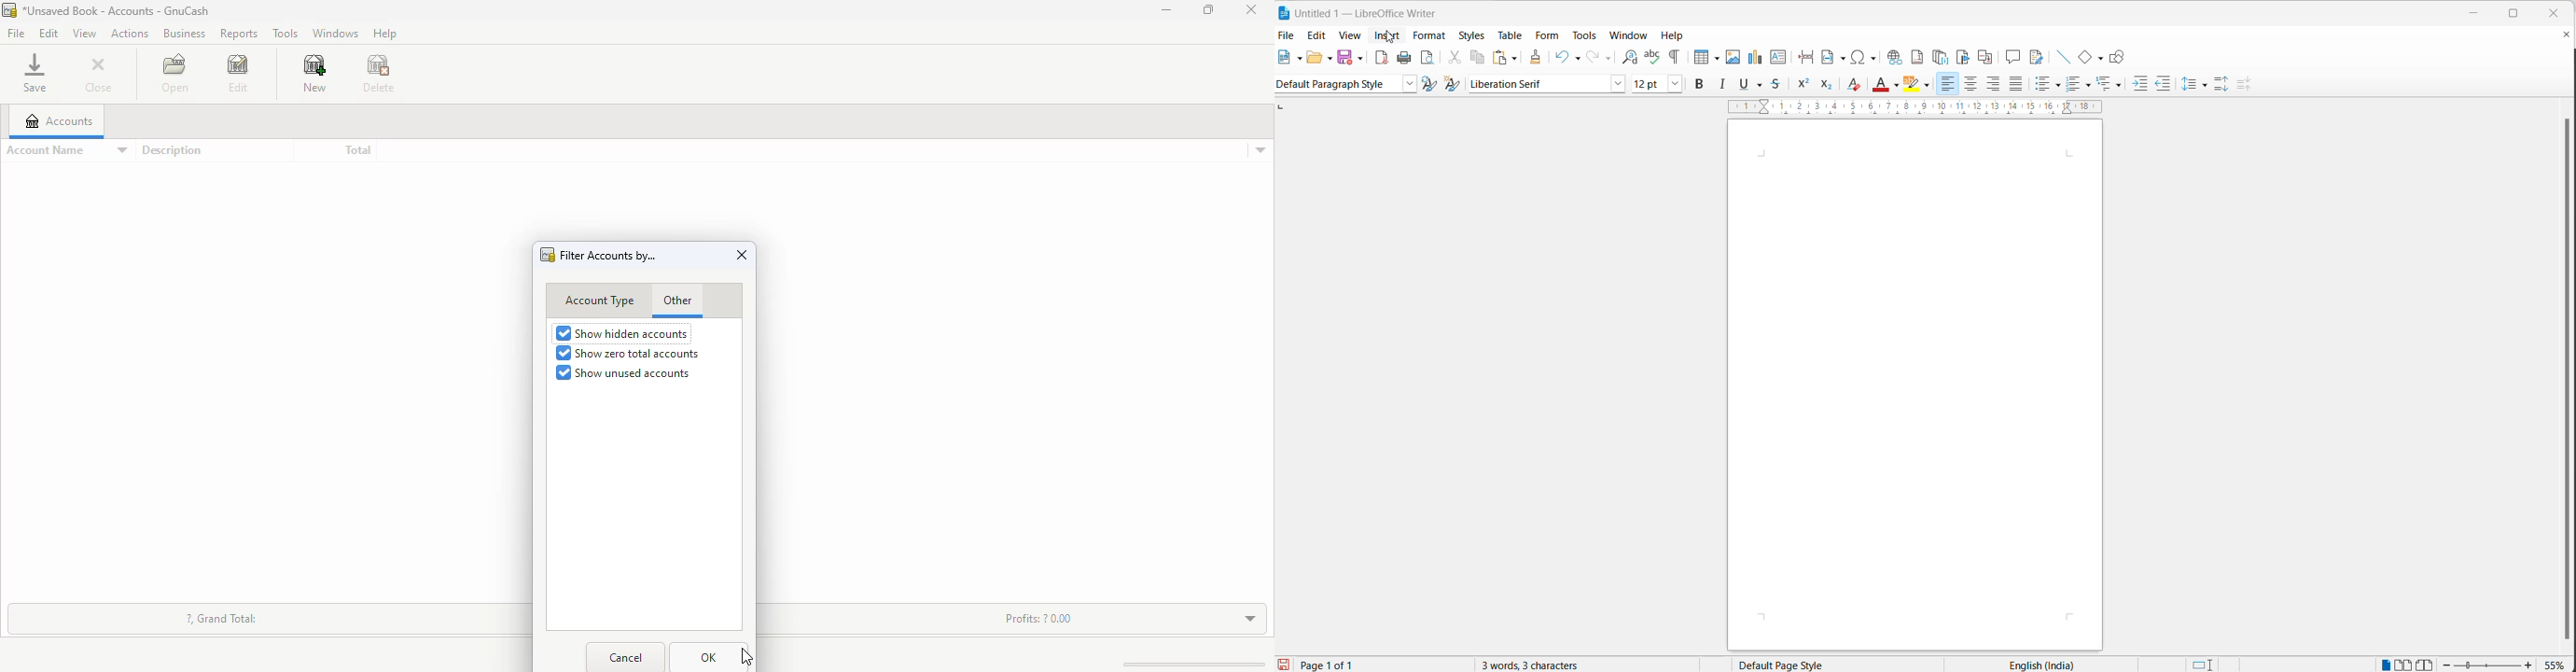 The image size is (2576, 672). Describe the element at coordinates (1429, 84) in the screenshot. I see `update selected style` at that location.